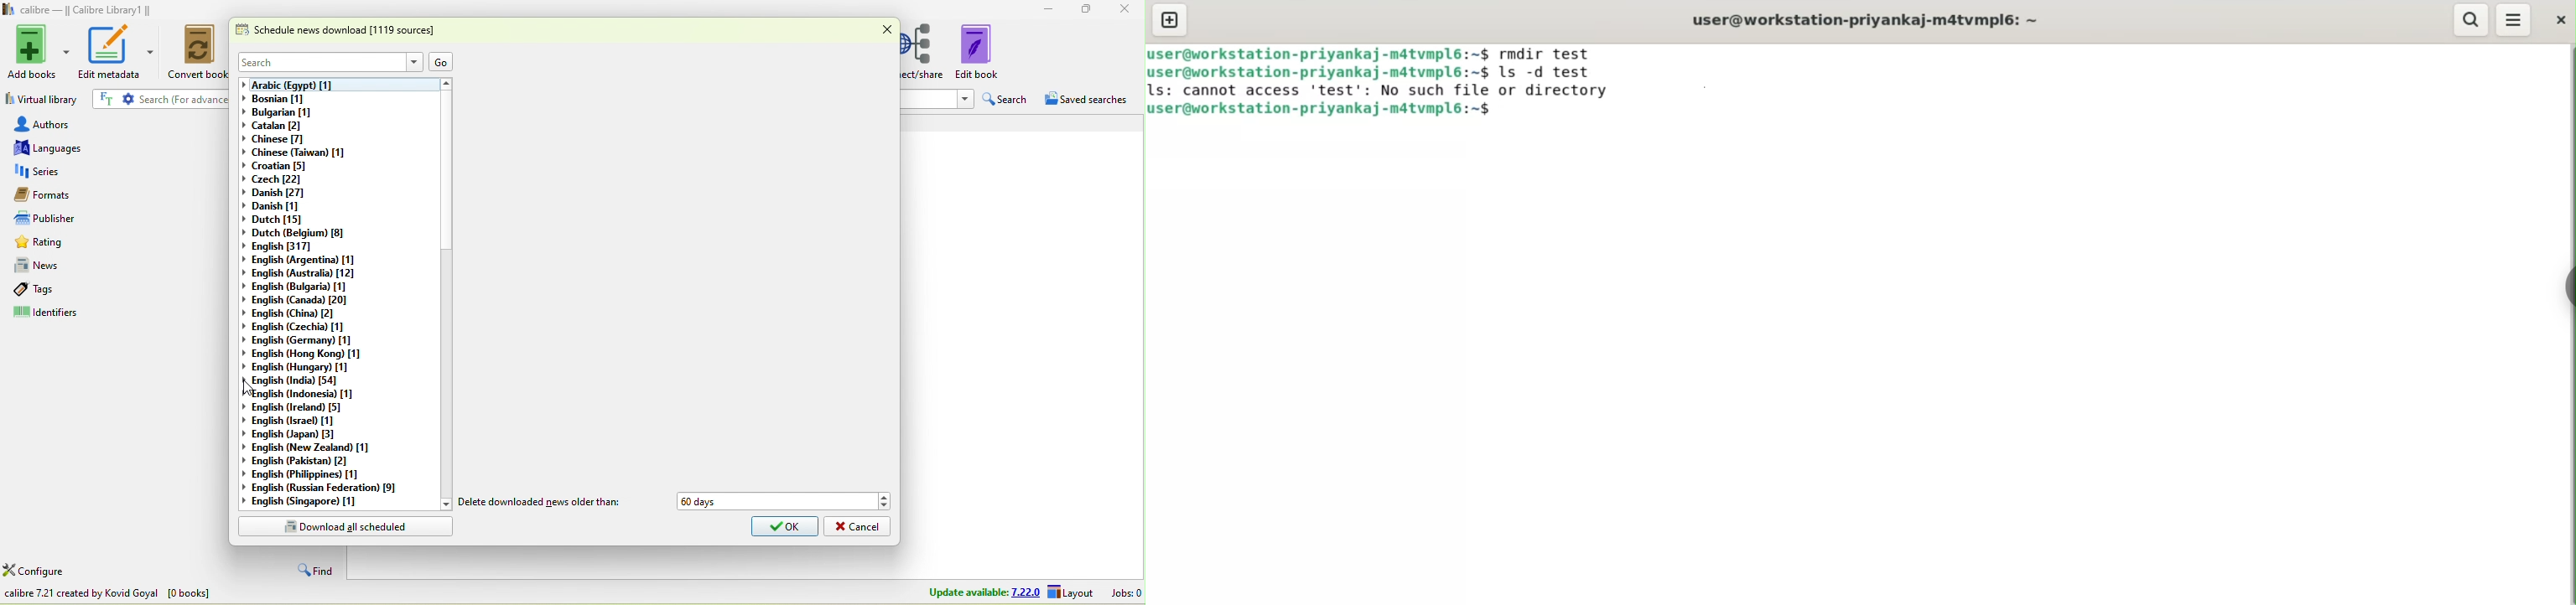 The height and width of the screenshot is (616, 2576). Describe the element at coordinates (1128, 594) in the screenshot. I see `jobs 0` at that location.